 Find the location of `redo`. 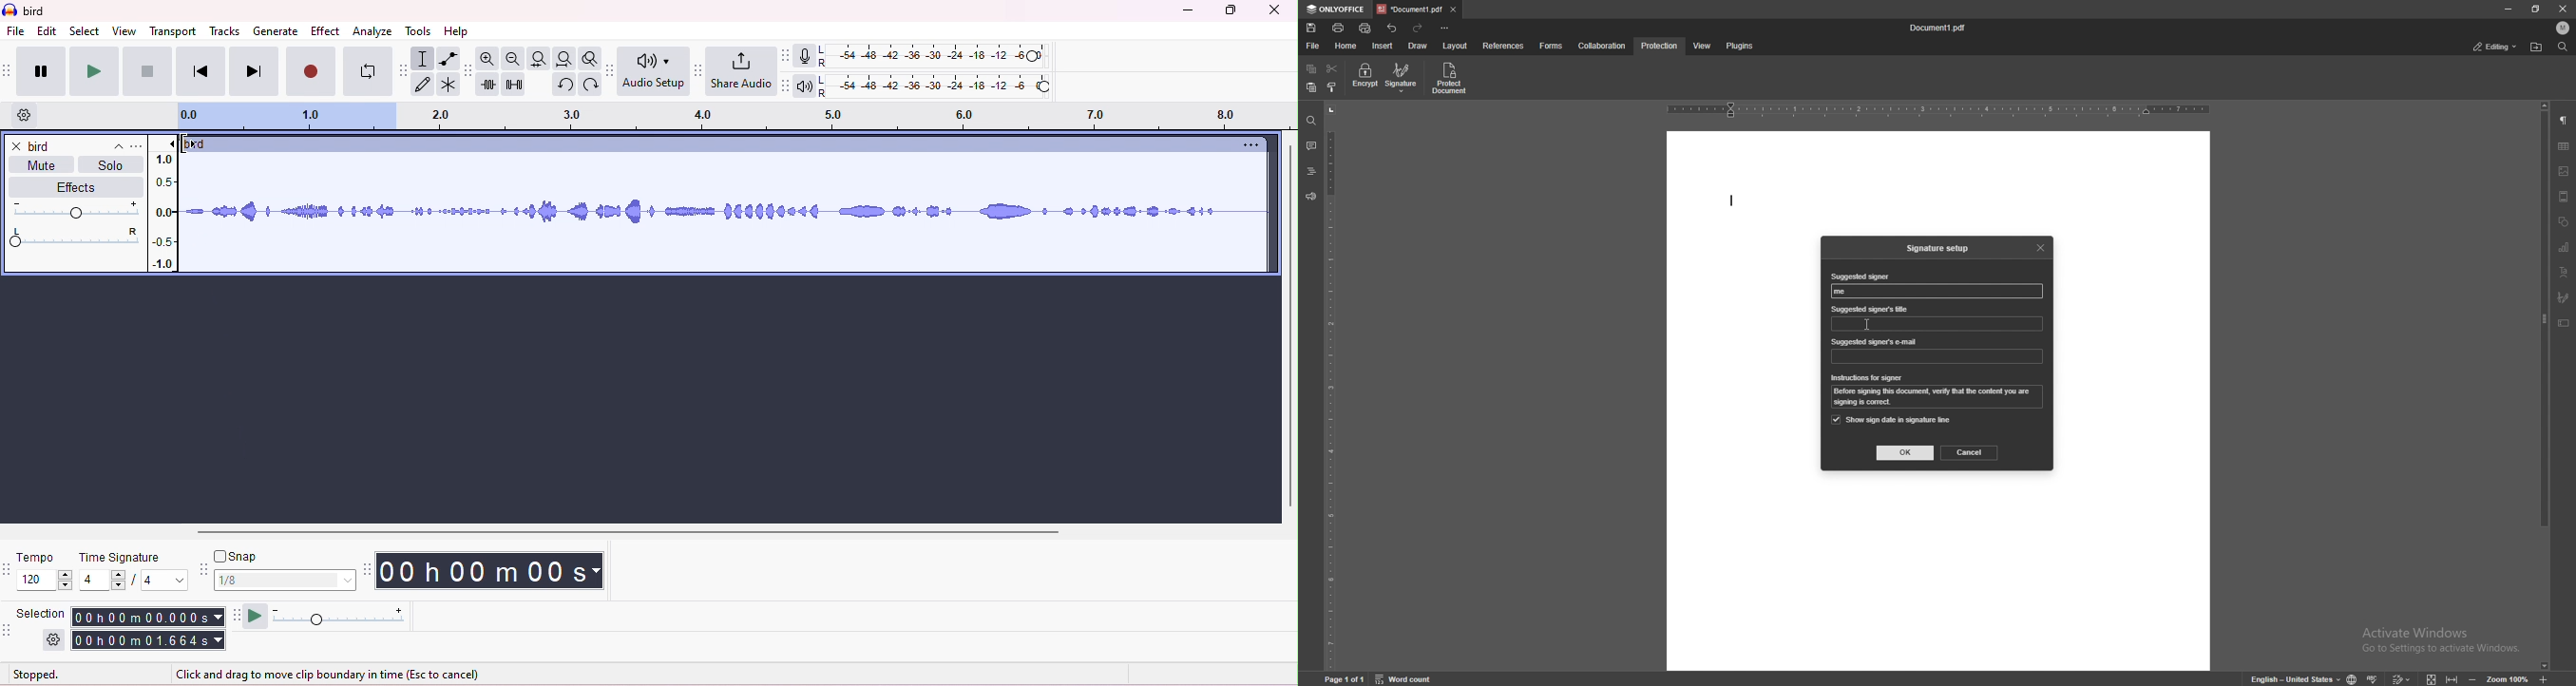

redo is located at coordinates (588, 86).